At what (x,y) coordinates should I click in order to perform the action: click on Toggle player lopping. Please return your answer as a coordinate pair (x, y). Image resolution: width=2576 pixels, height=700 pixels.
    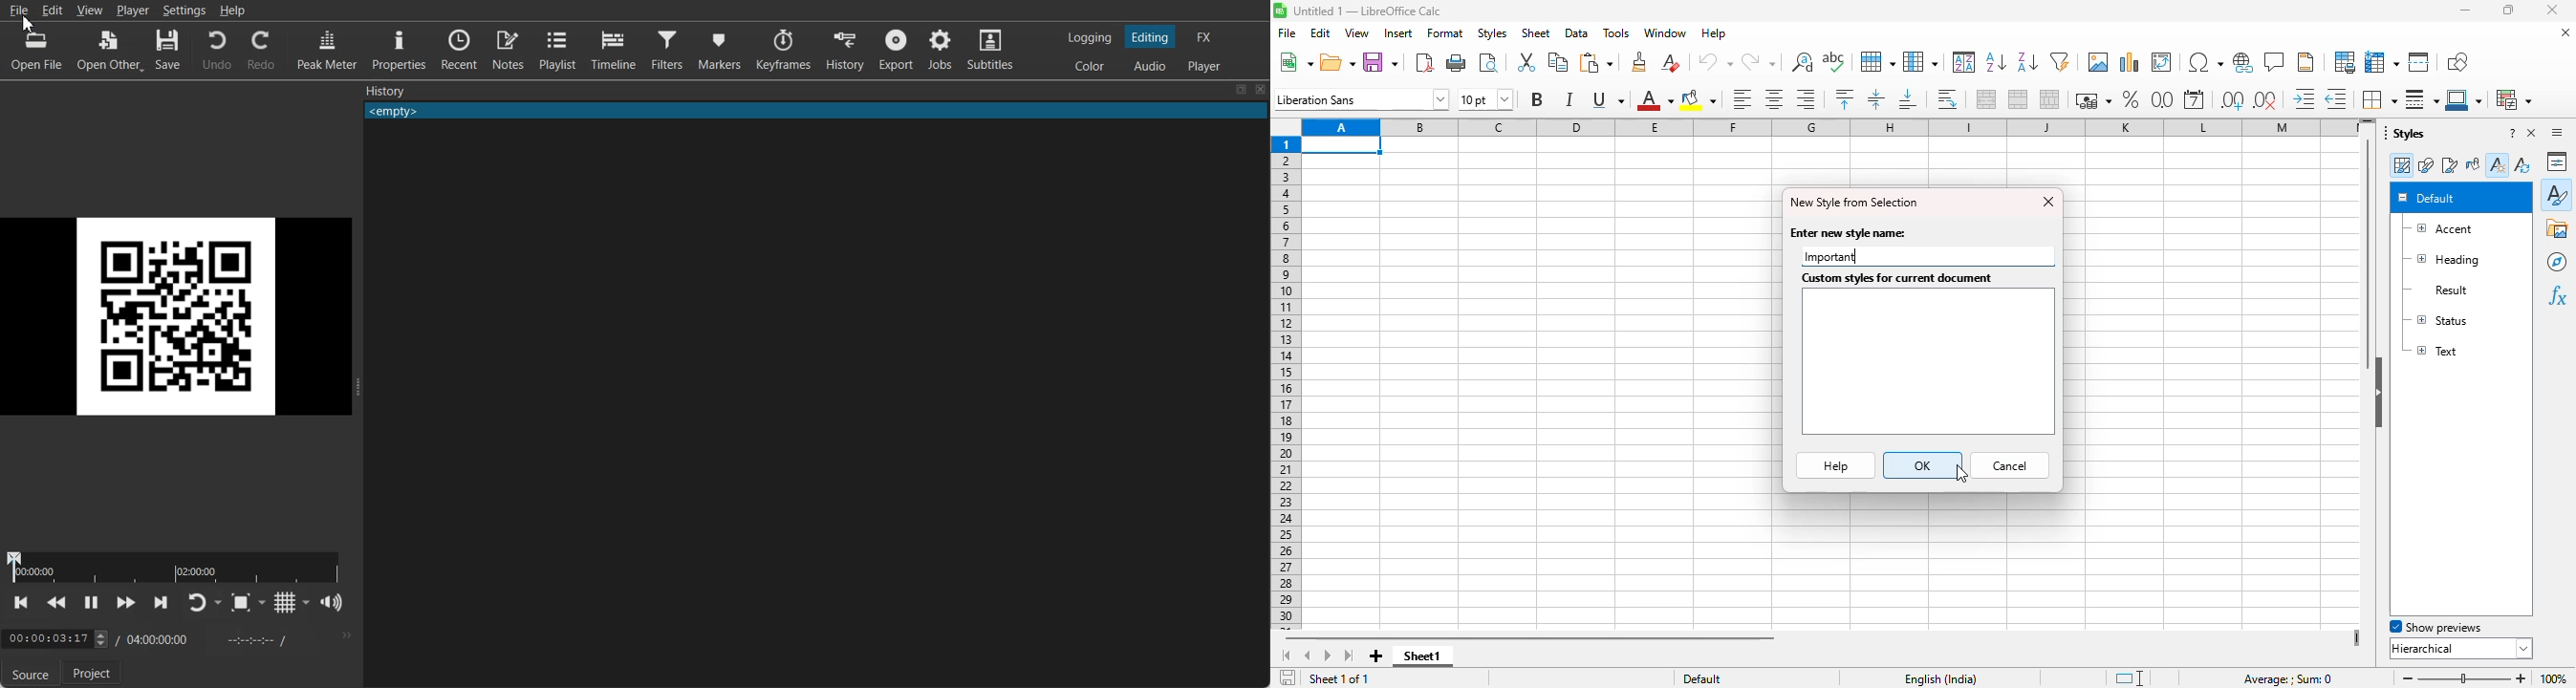
    Looking at the image, I should click on (196, 602).